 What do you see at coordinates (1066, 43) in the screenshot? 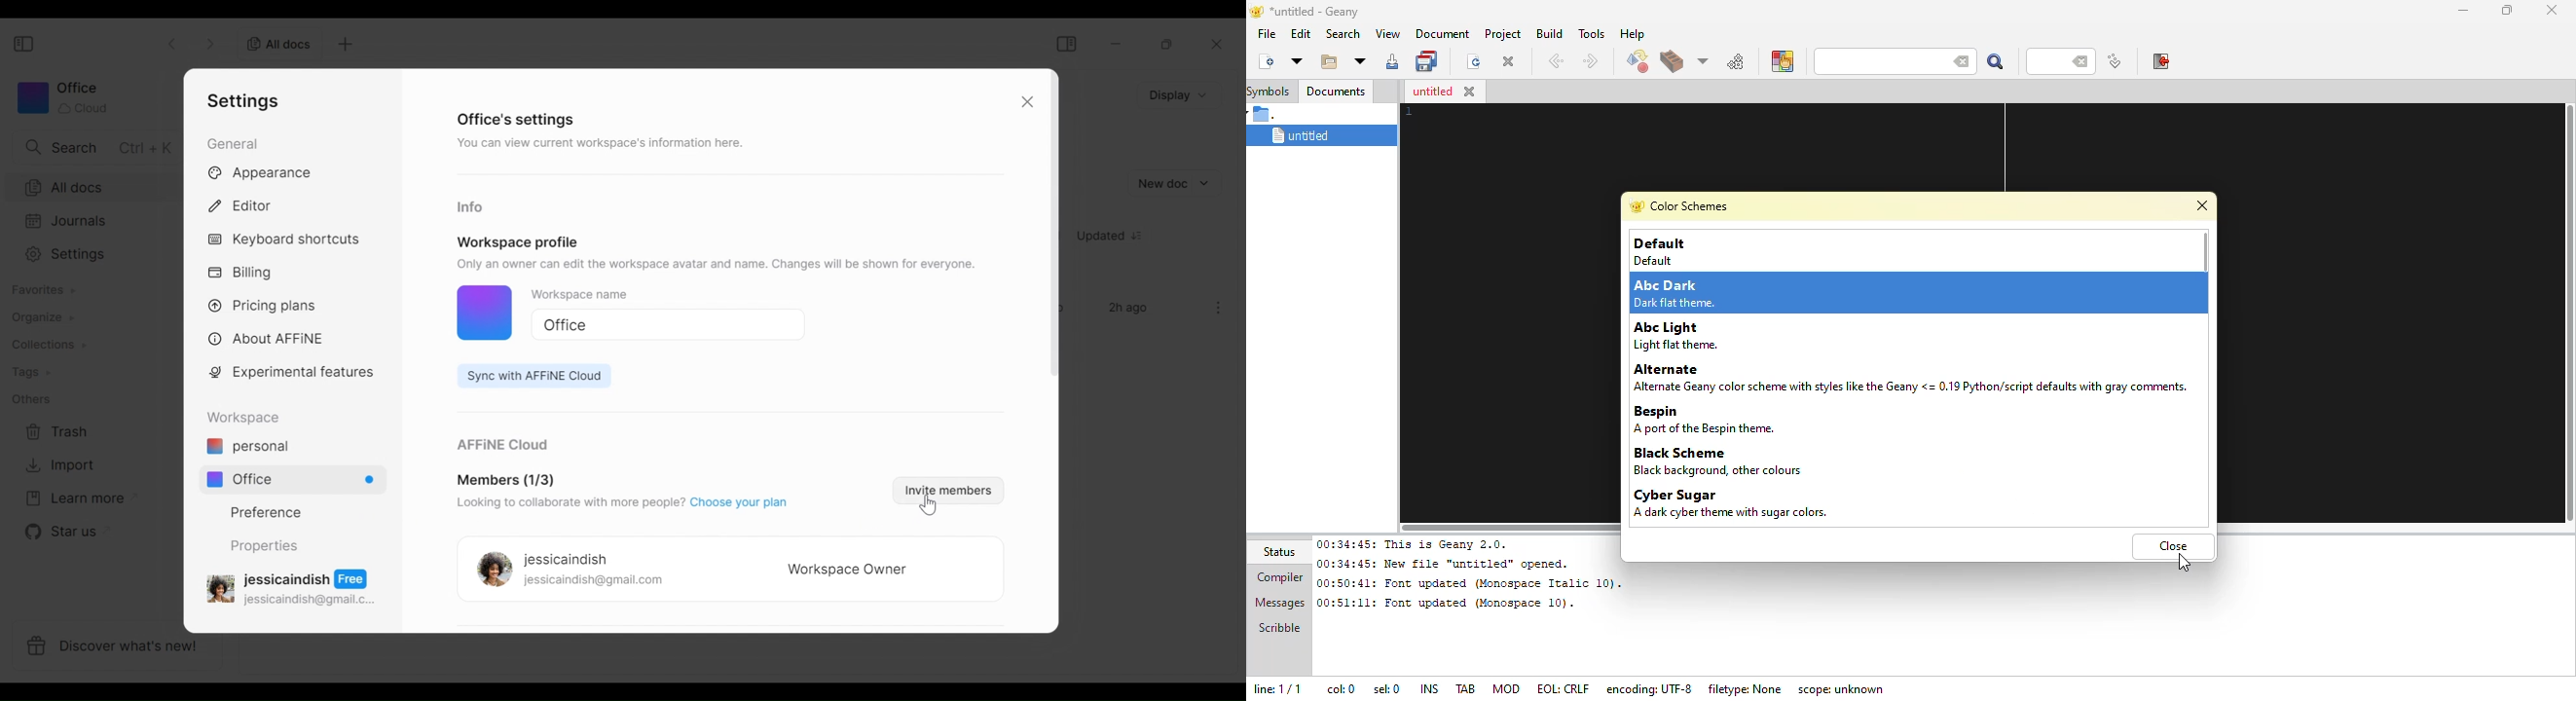
I see `Show/Hide Sidebar` at bounding box center [1066, 43].